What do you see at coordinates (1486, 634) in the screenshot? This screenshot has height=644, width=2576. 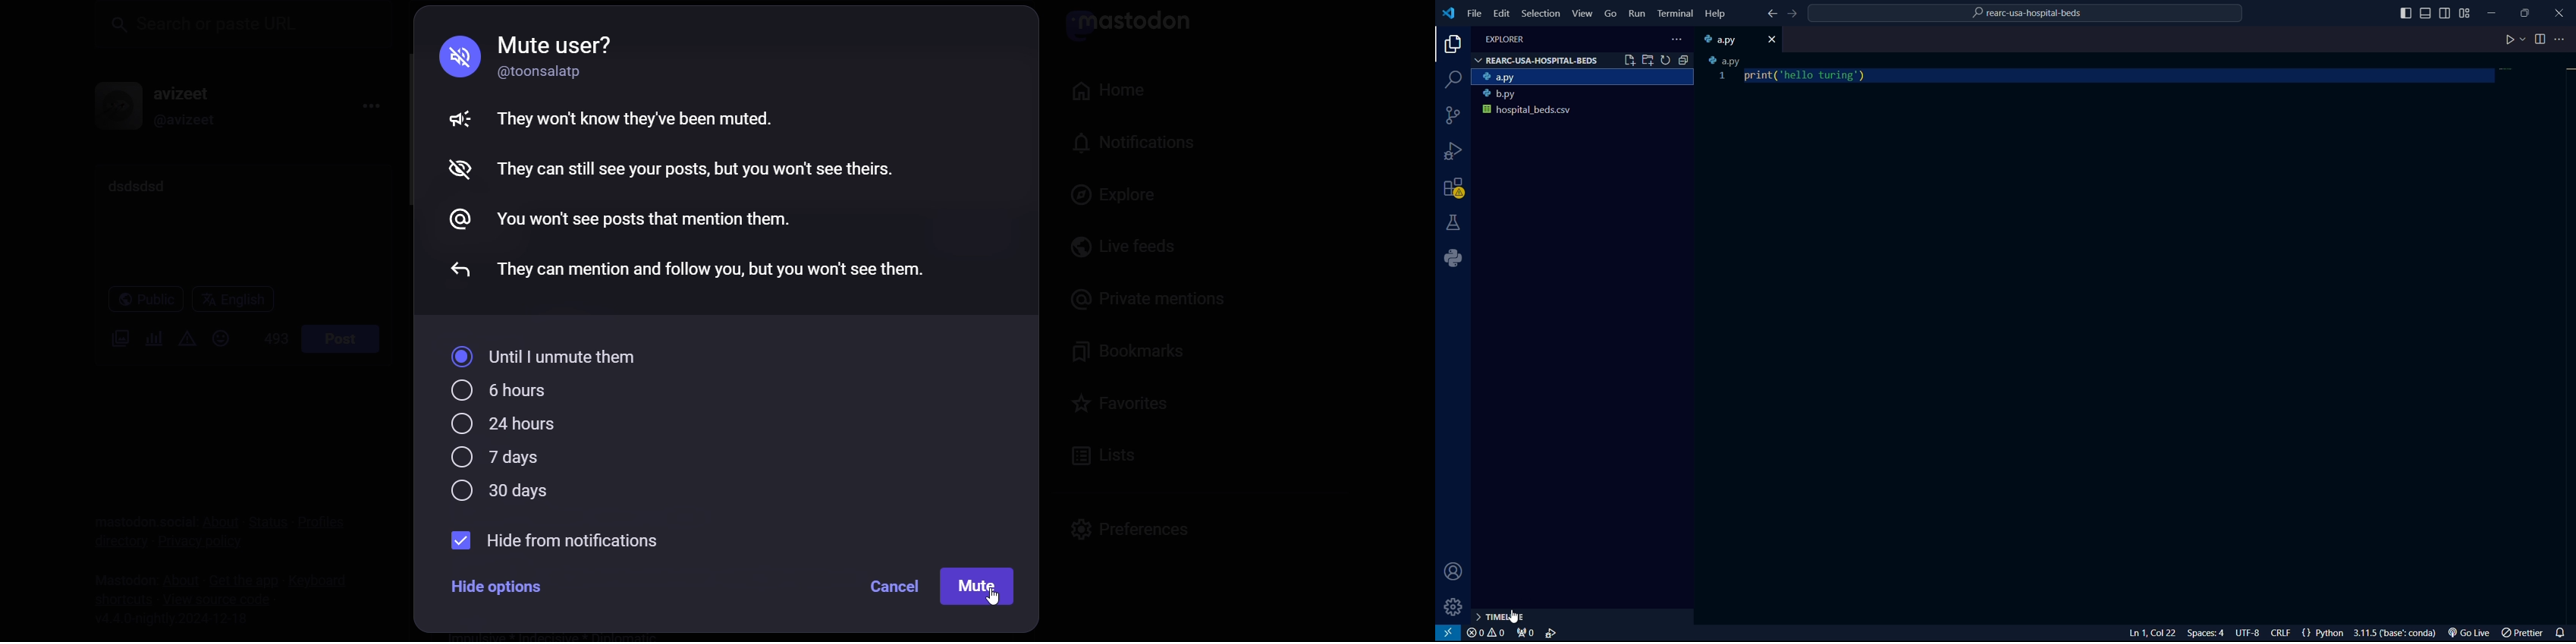 I see `problems` at bounding box center [1486, 634].